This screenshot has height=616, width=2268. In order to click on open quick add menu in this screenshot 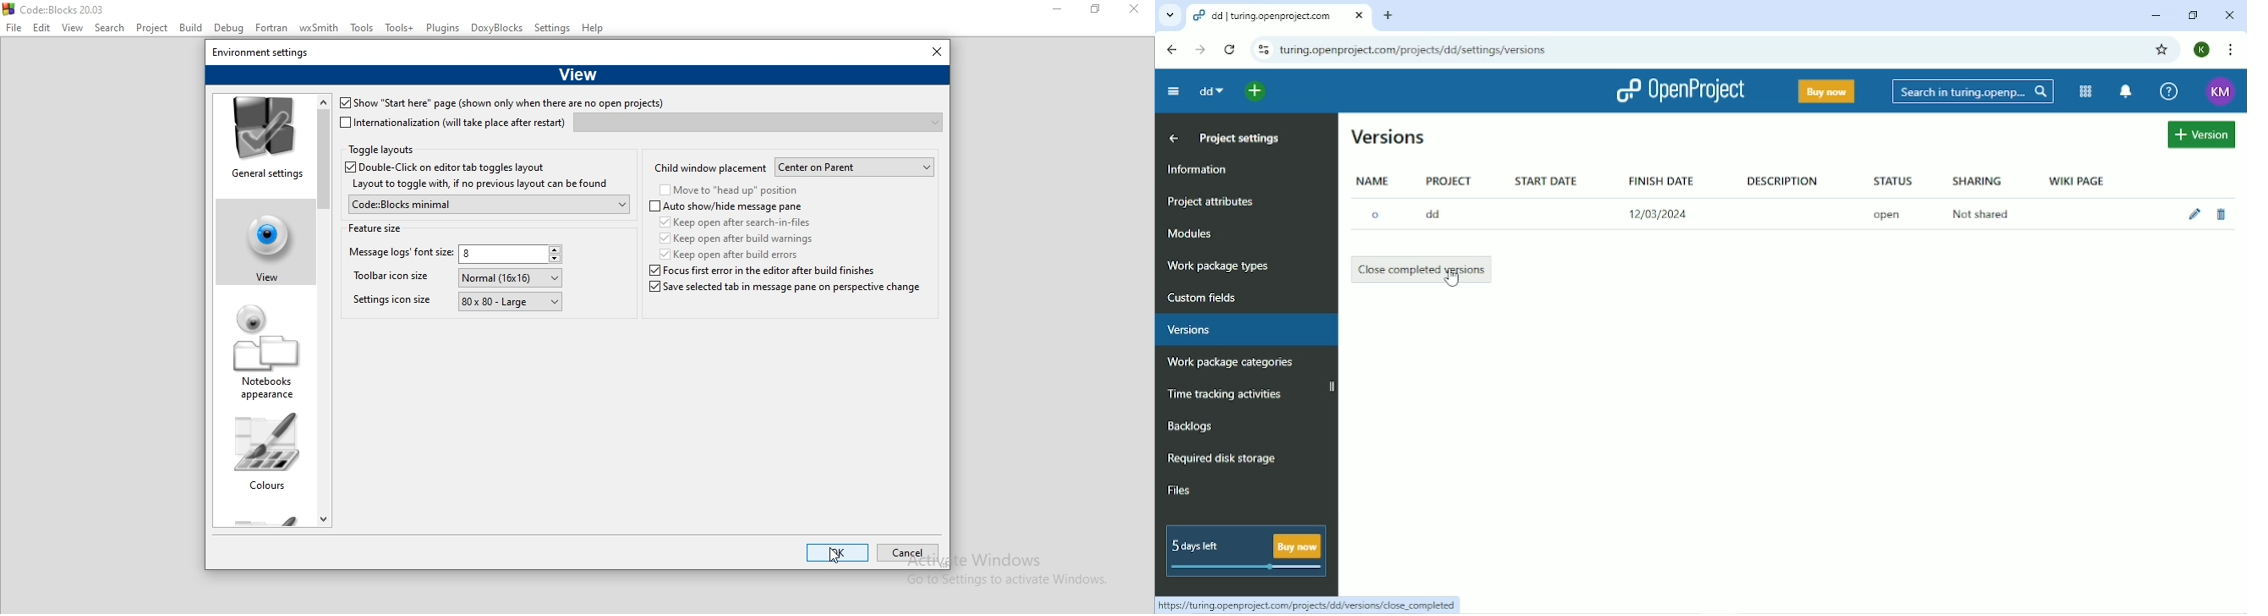, I will do `click(1255, 90)`.